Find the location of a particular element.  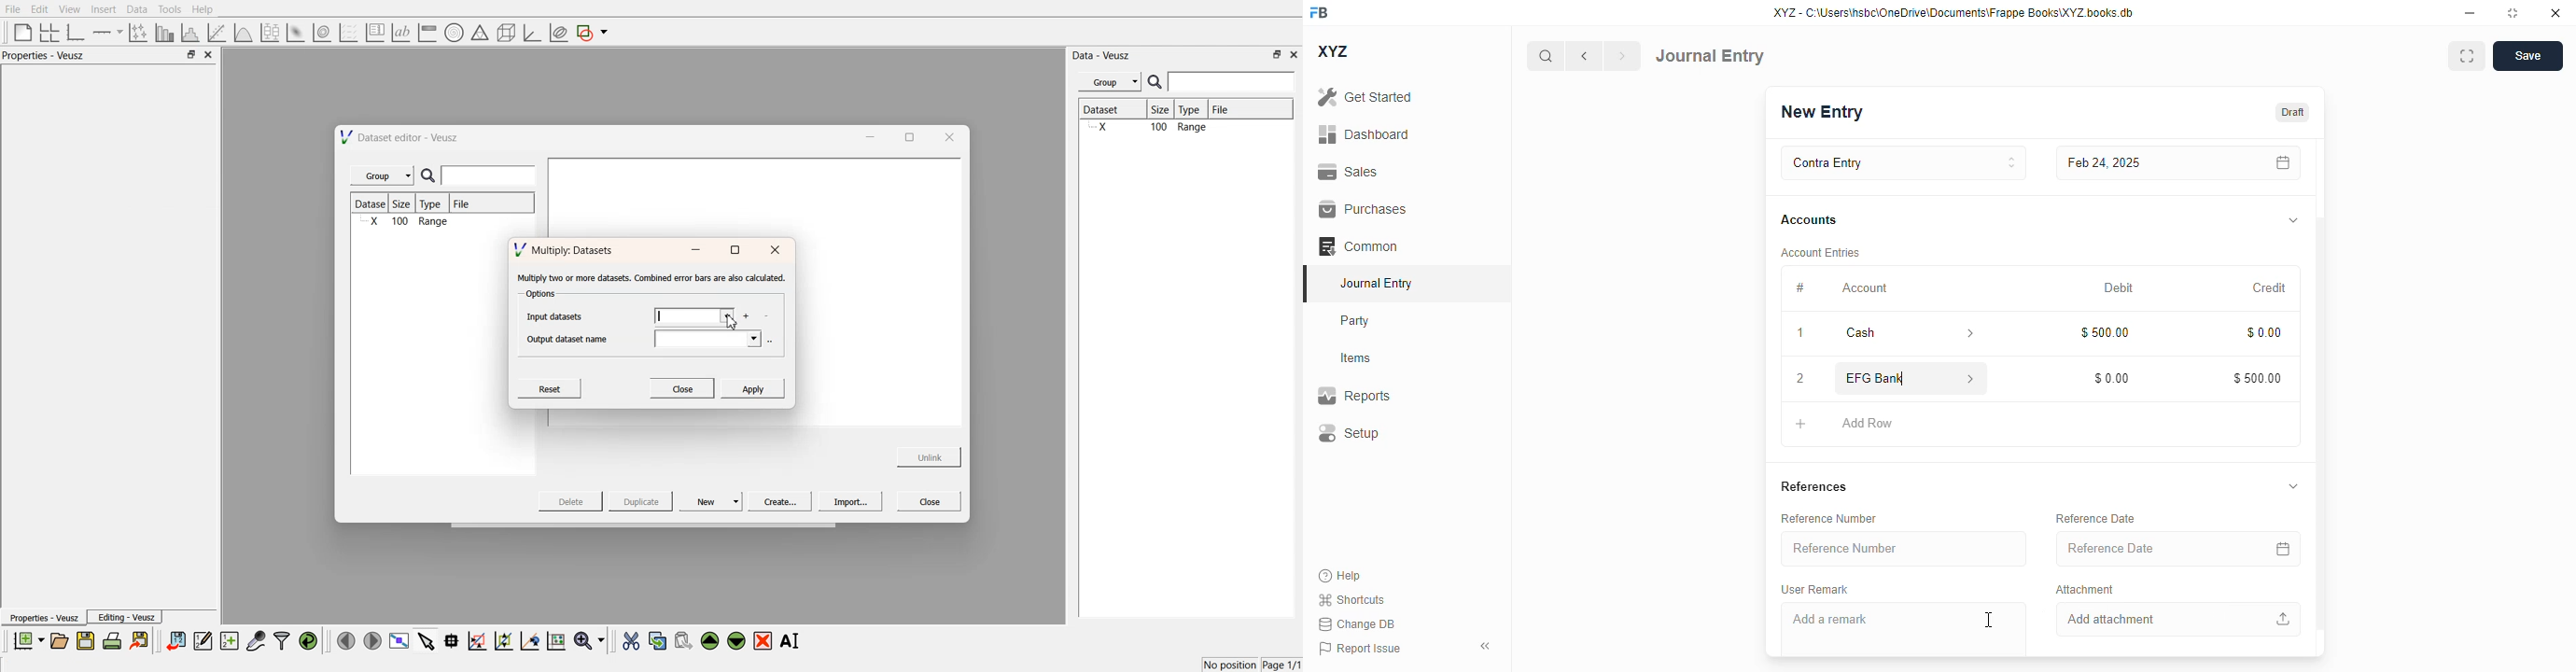

add attachment is located at coordinates (2176, 620).